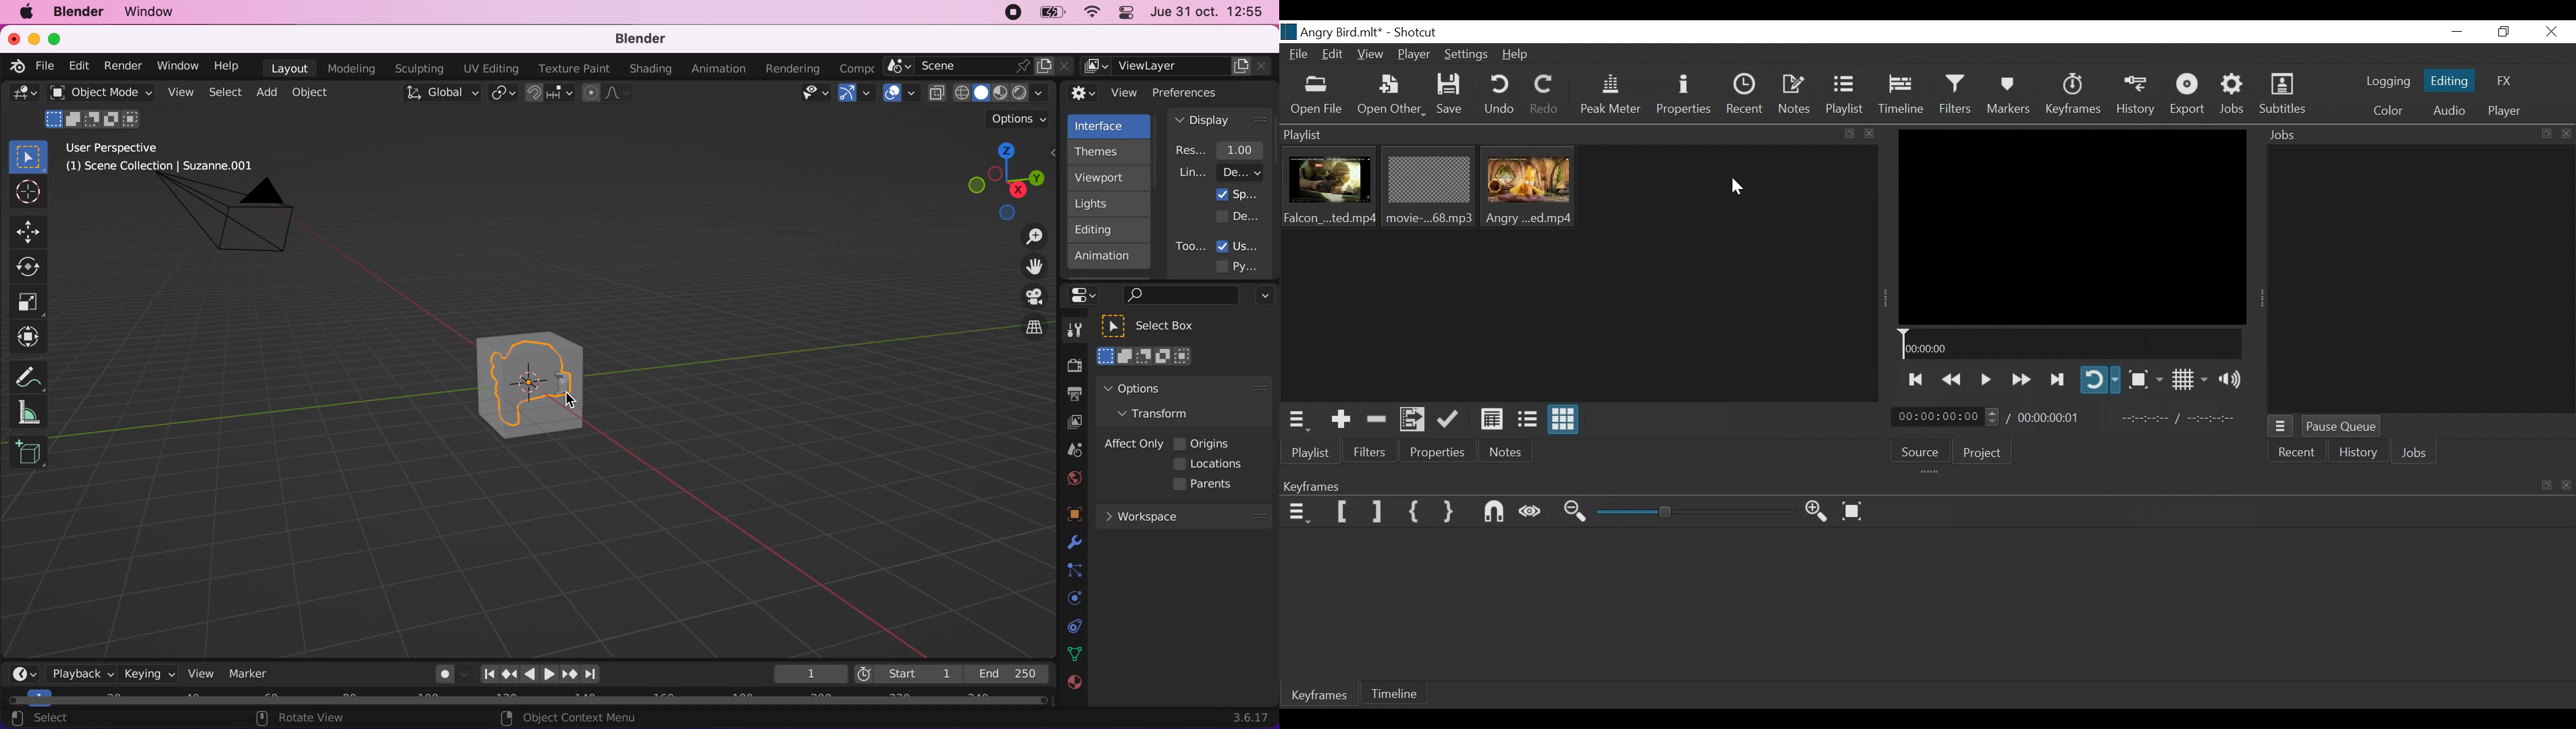 This screenshot has height=756, width=2576. I want to click on Add files to the playlist, so click(1414, 421).